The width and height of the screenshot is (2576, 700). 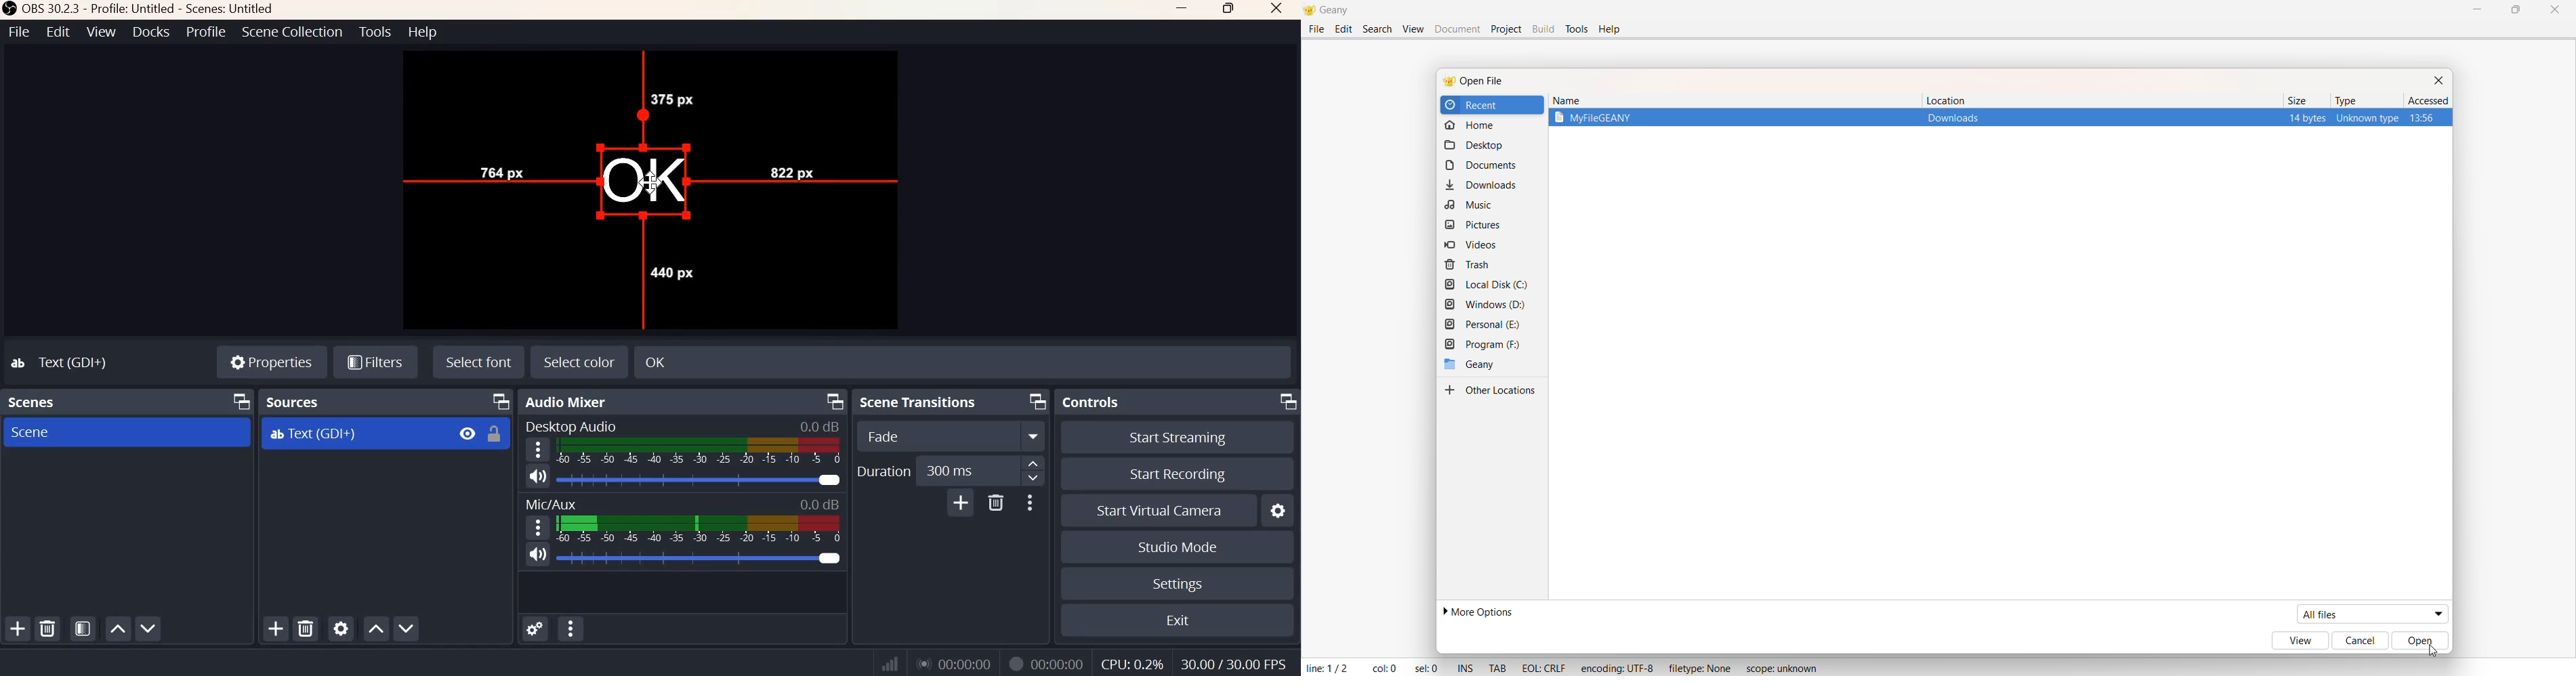 I want to click on Dock Options icon, so click(x=501, y=402).